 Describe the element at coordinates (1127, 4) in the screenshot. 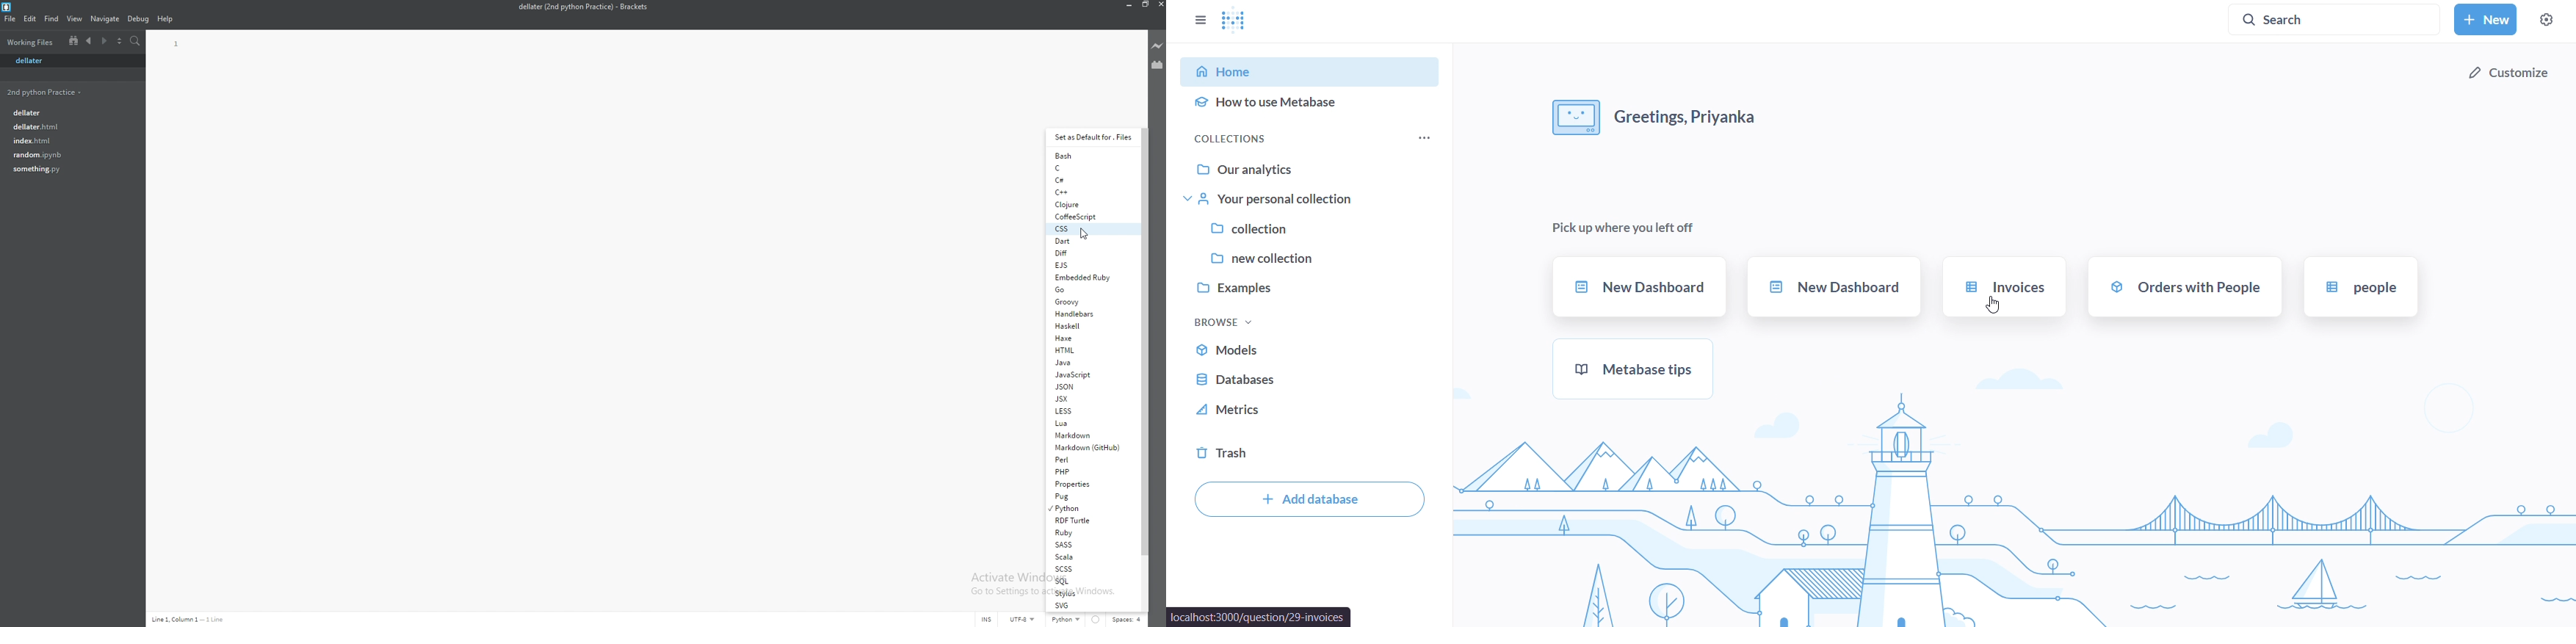

I see `minimize` at that location.